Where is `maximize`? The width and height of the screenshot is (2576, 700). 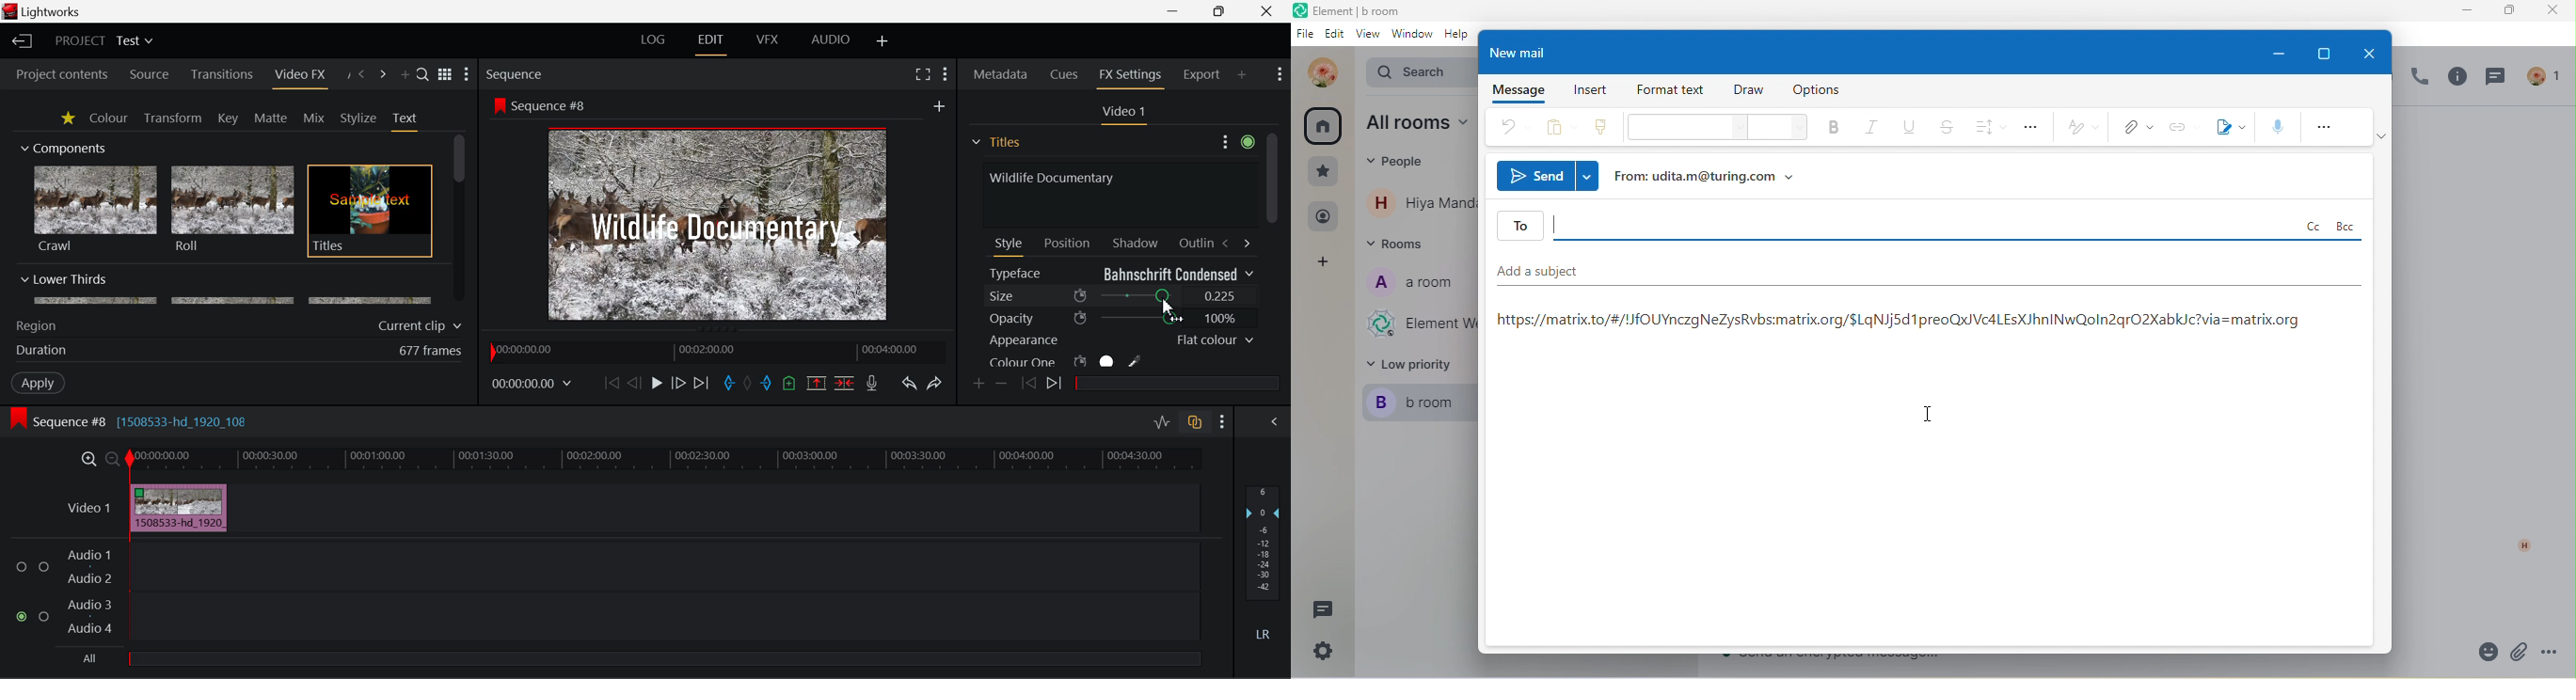
maximize is located at coordinates (2330, 50).